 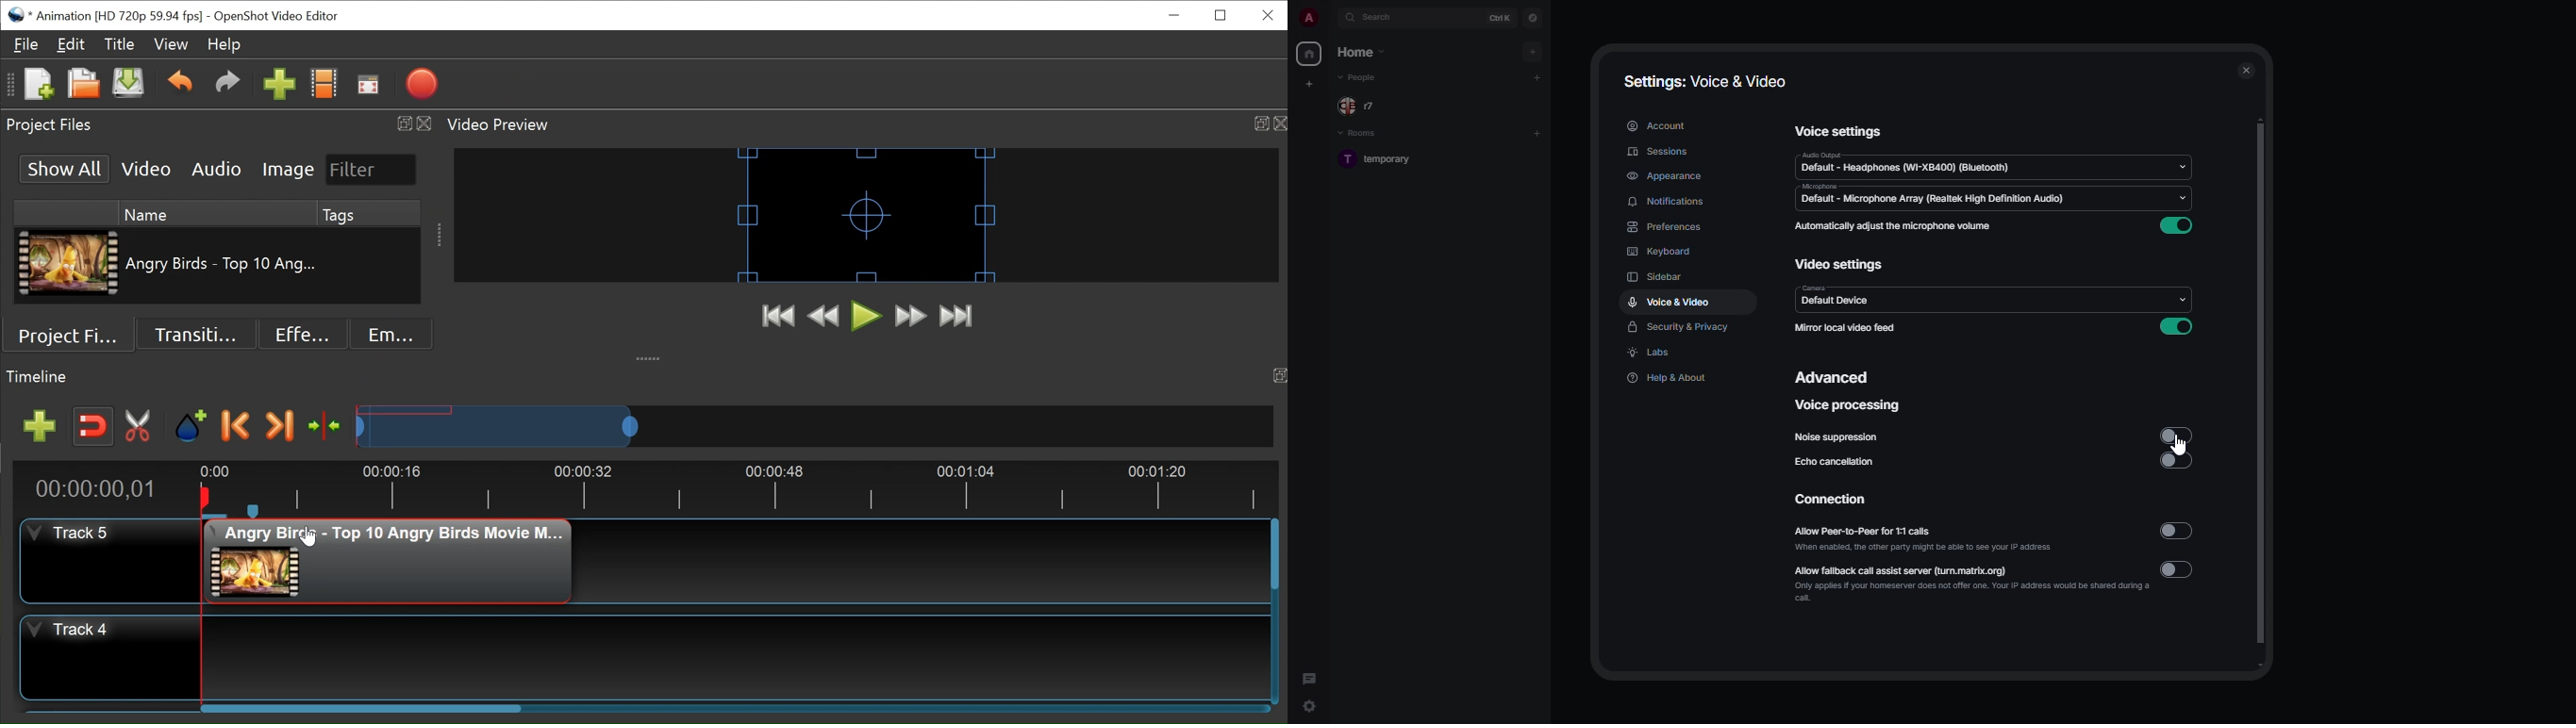 I want to click on allow fallback call assist server, so click(x=1971, y=584).